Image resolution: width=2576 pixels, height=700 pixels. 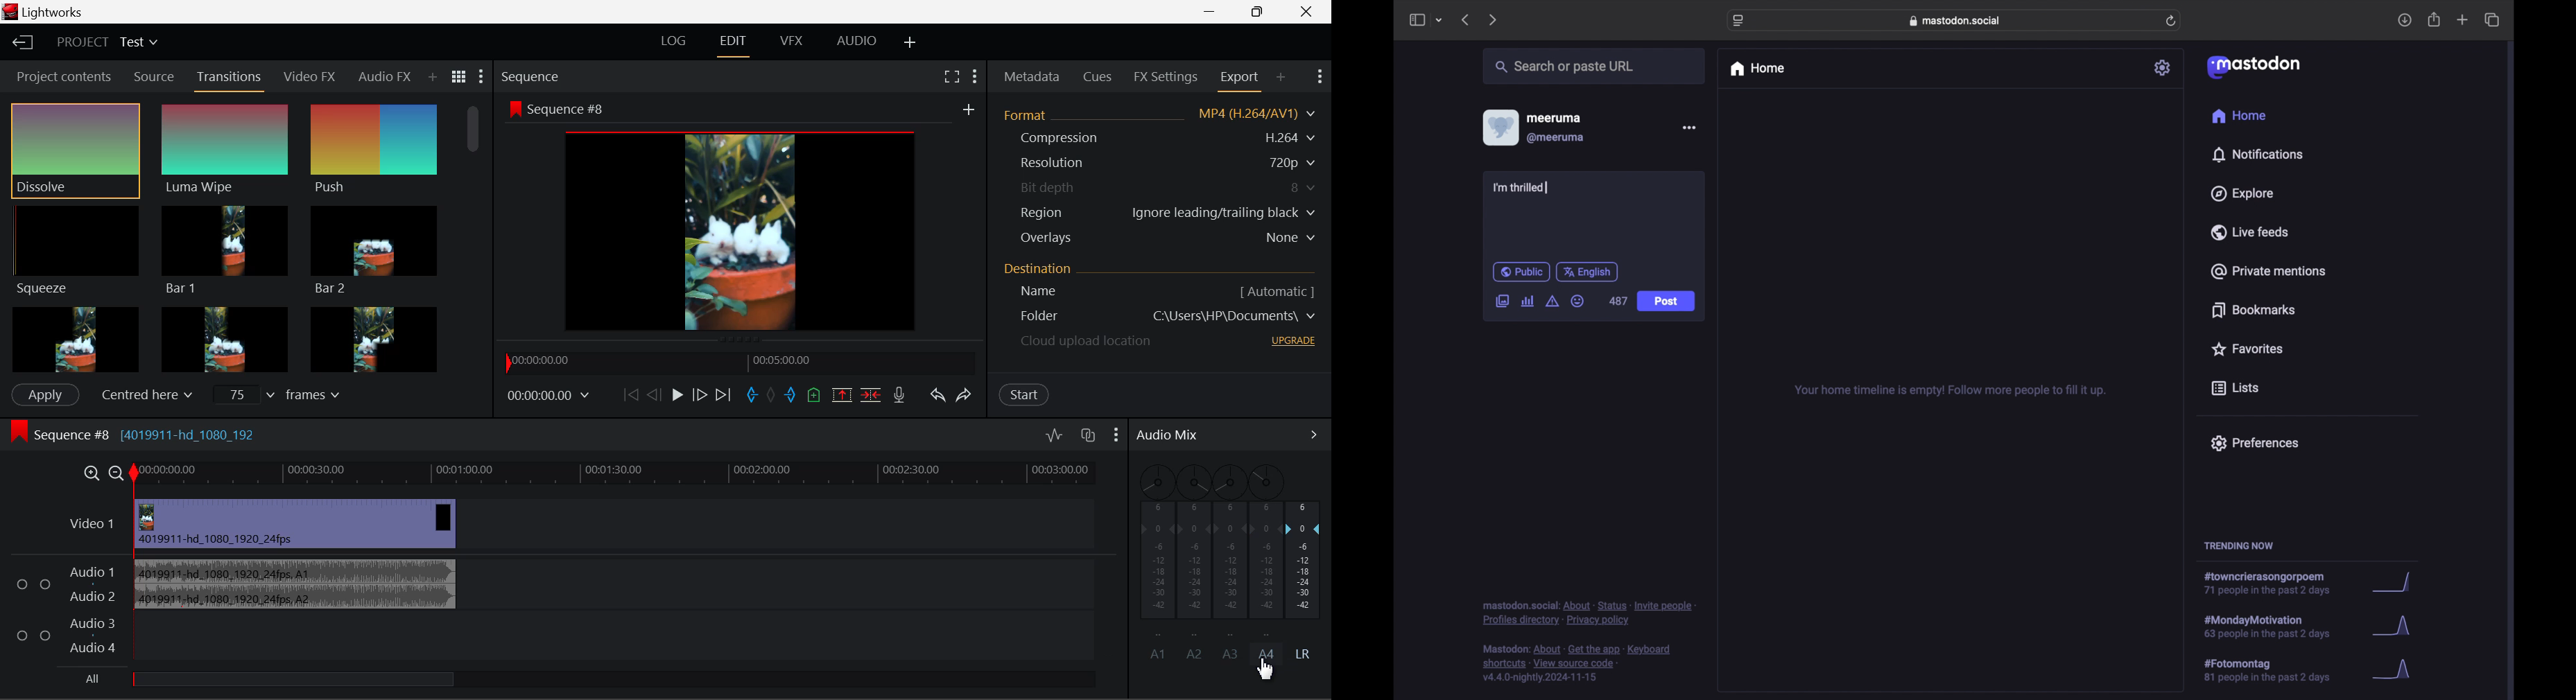 What do you see at coordinates (1589, 614) in the screenshot?
I see `footnote` at bounding box center [1589, 614].